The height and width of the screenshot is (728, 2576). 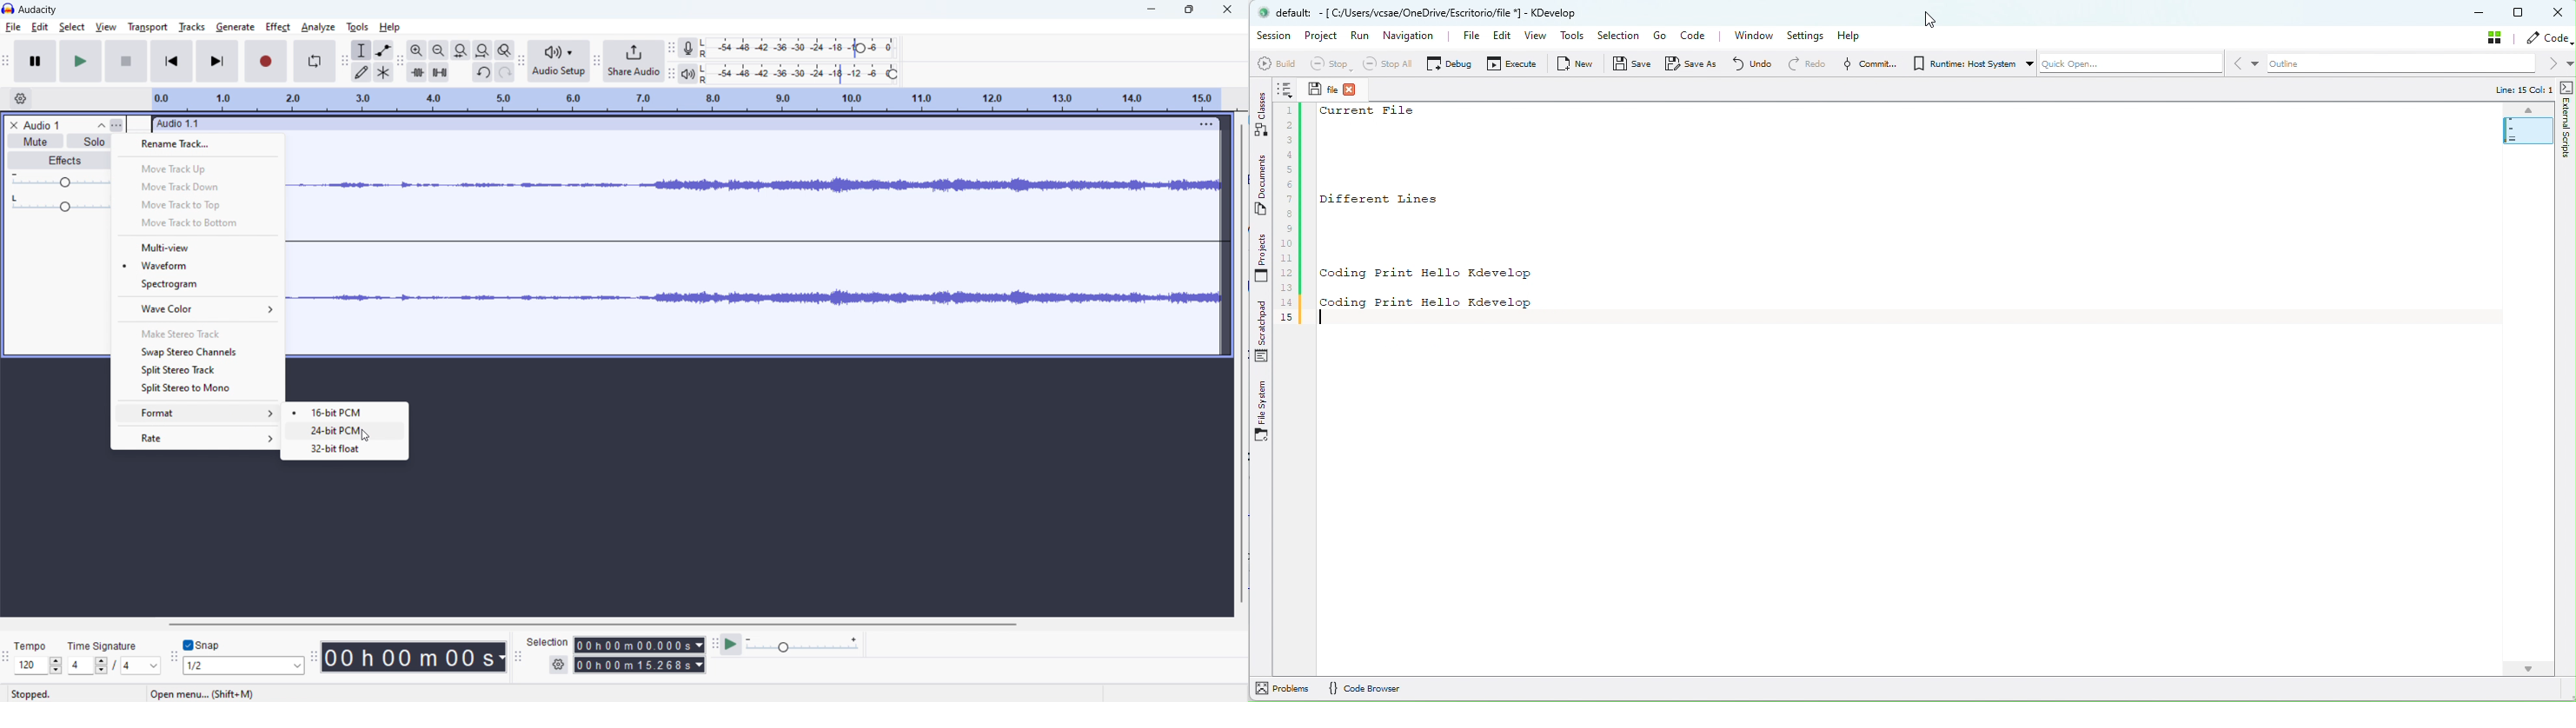 I want to click on Stopped, so click(x=42, y=694).